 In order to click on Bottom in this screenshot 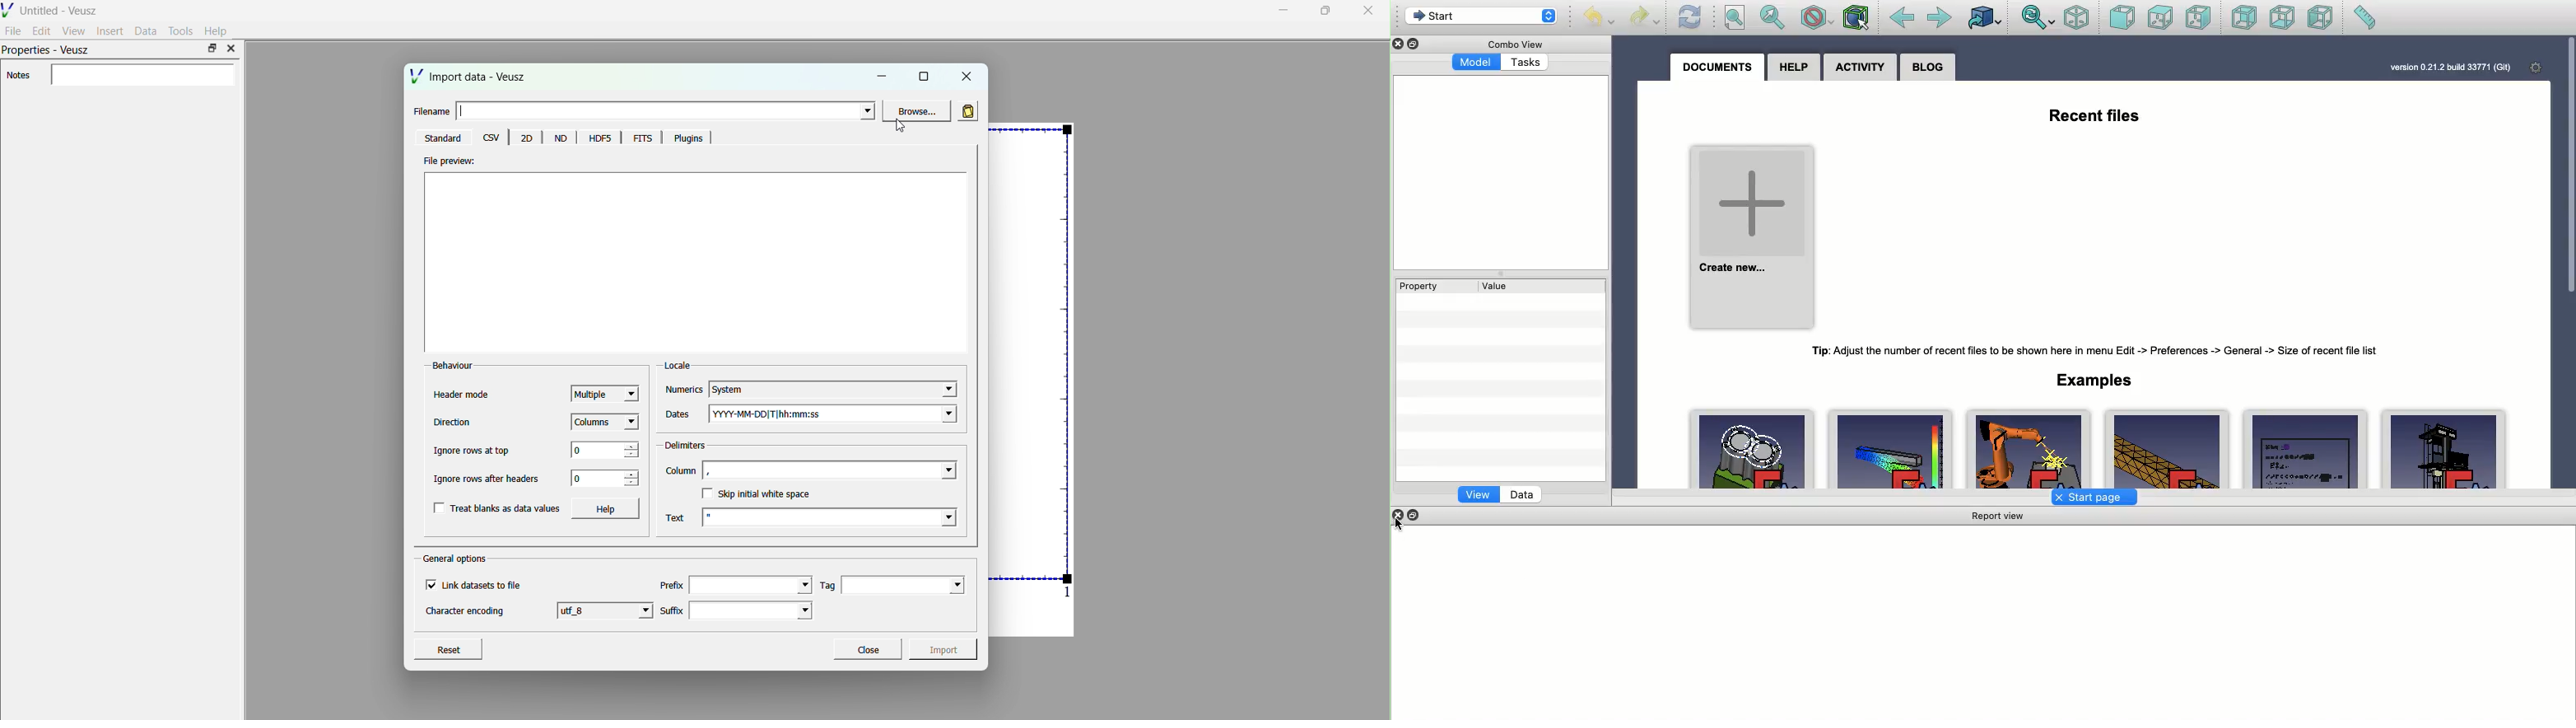, I will do `click(2283, 19)`.